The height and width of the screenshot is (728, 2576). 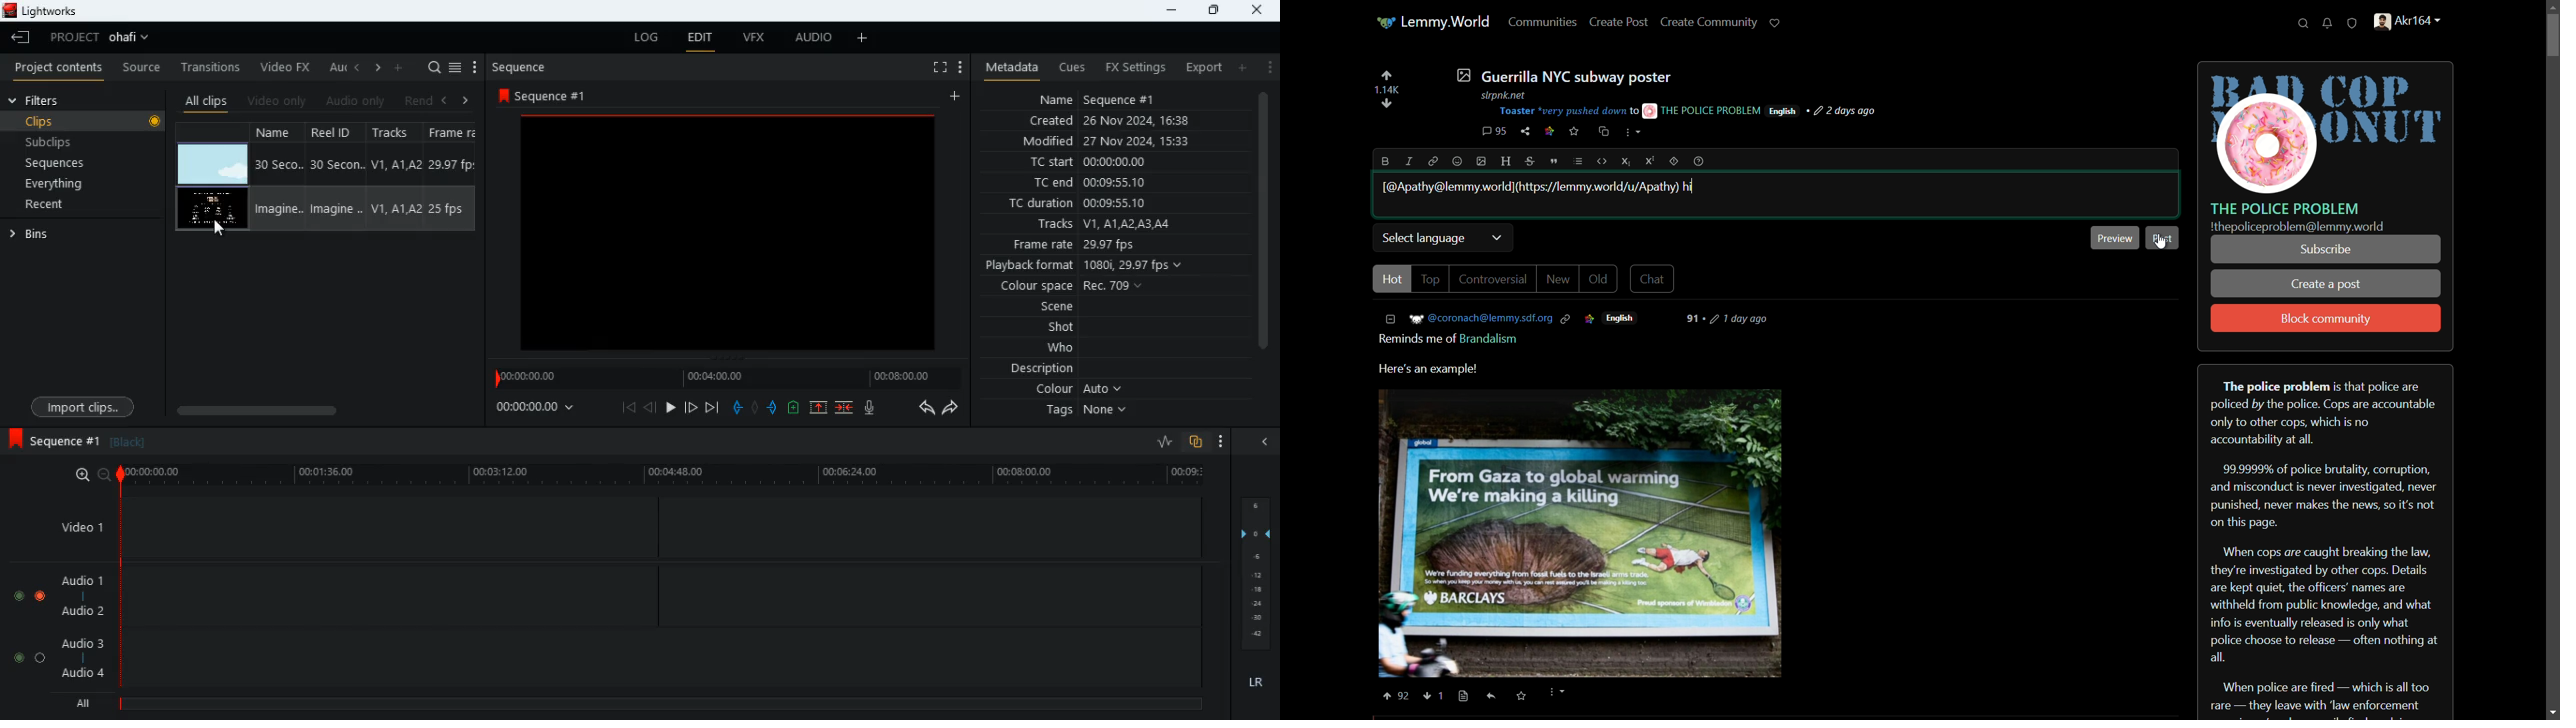 I want to click on all clips, so click(x=206, y=100).